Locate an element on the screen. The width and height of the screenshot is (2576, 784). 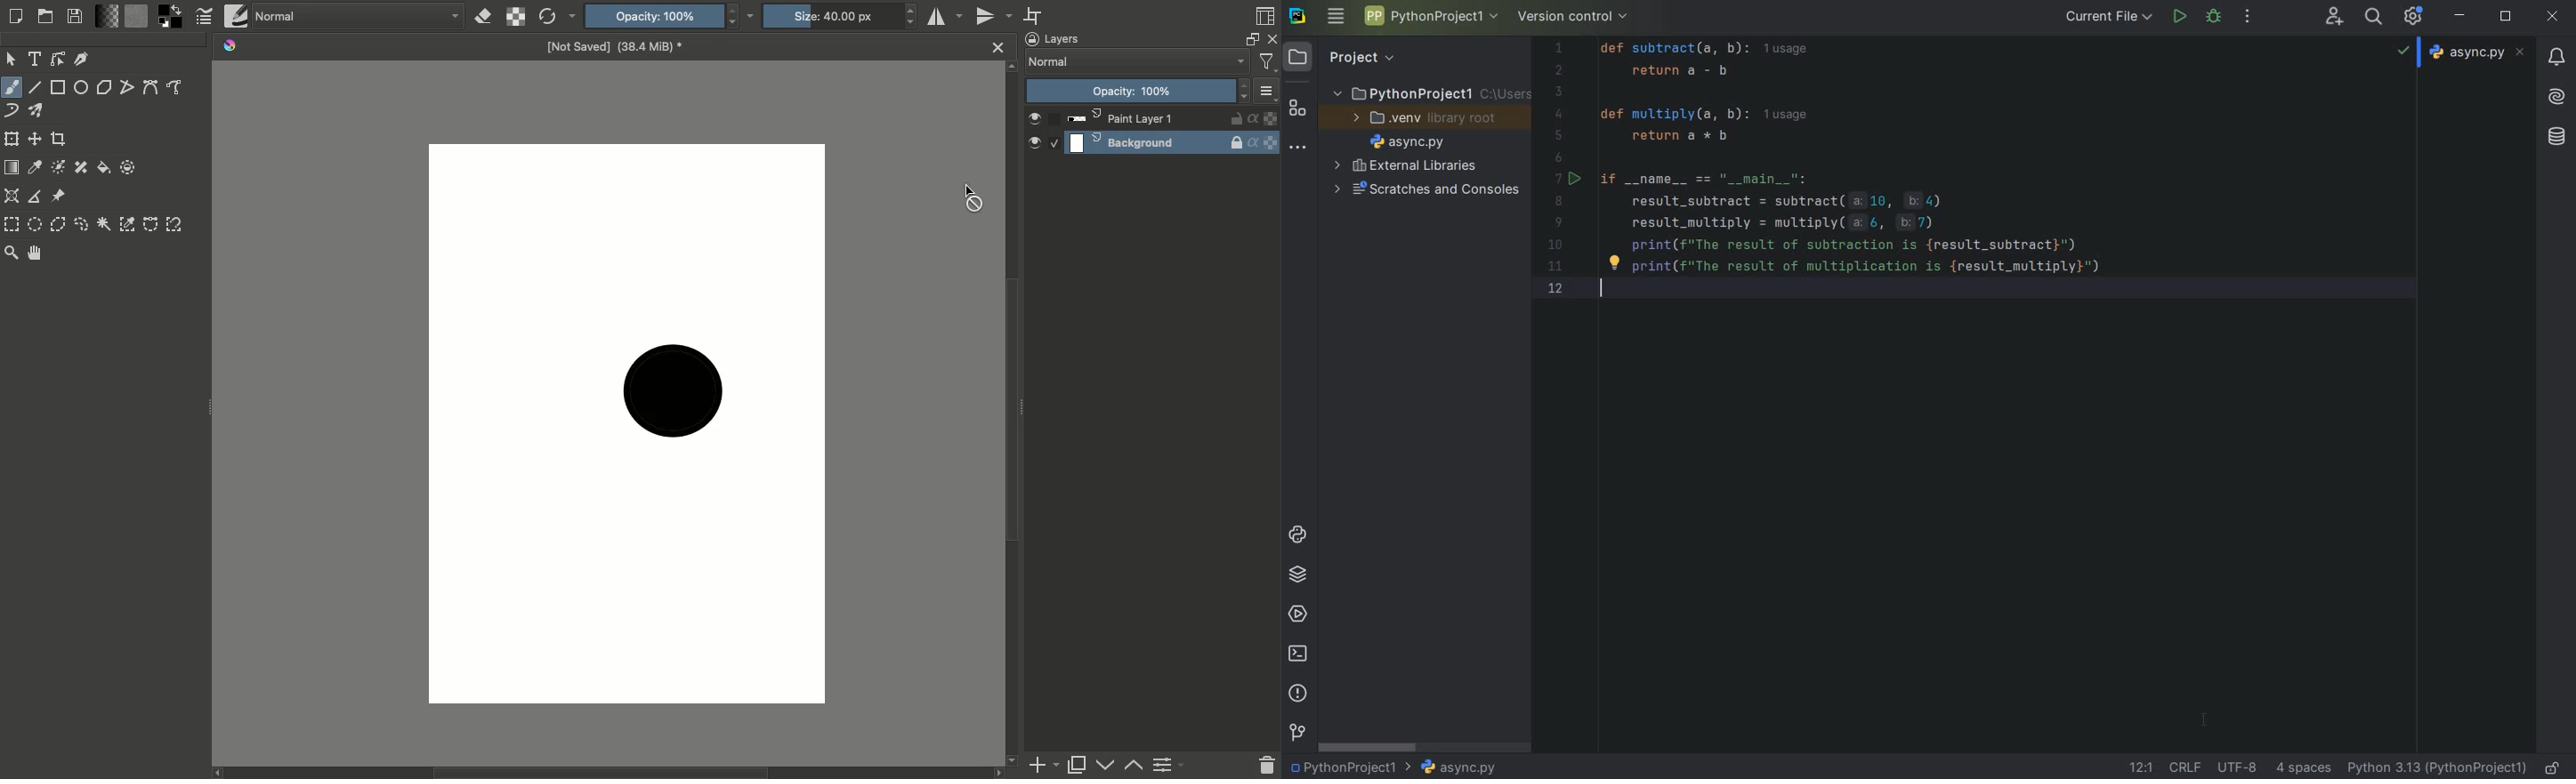
Thumbnail is located at coordinates (1270, 95).